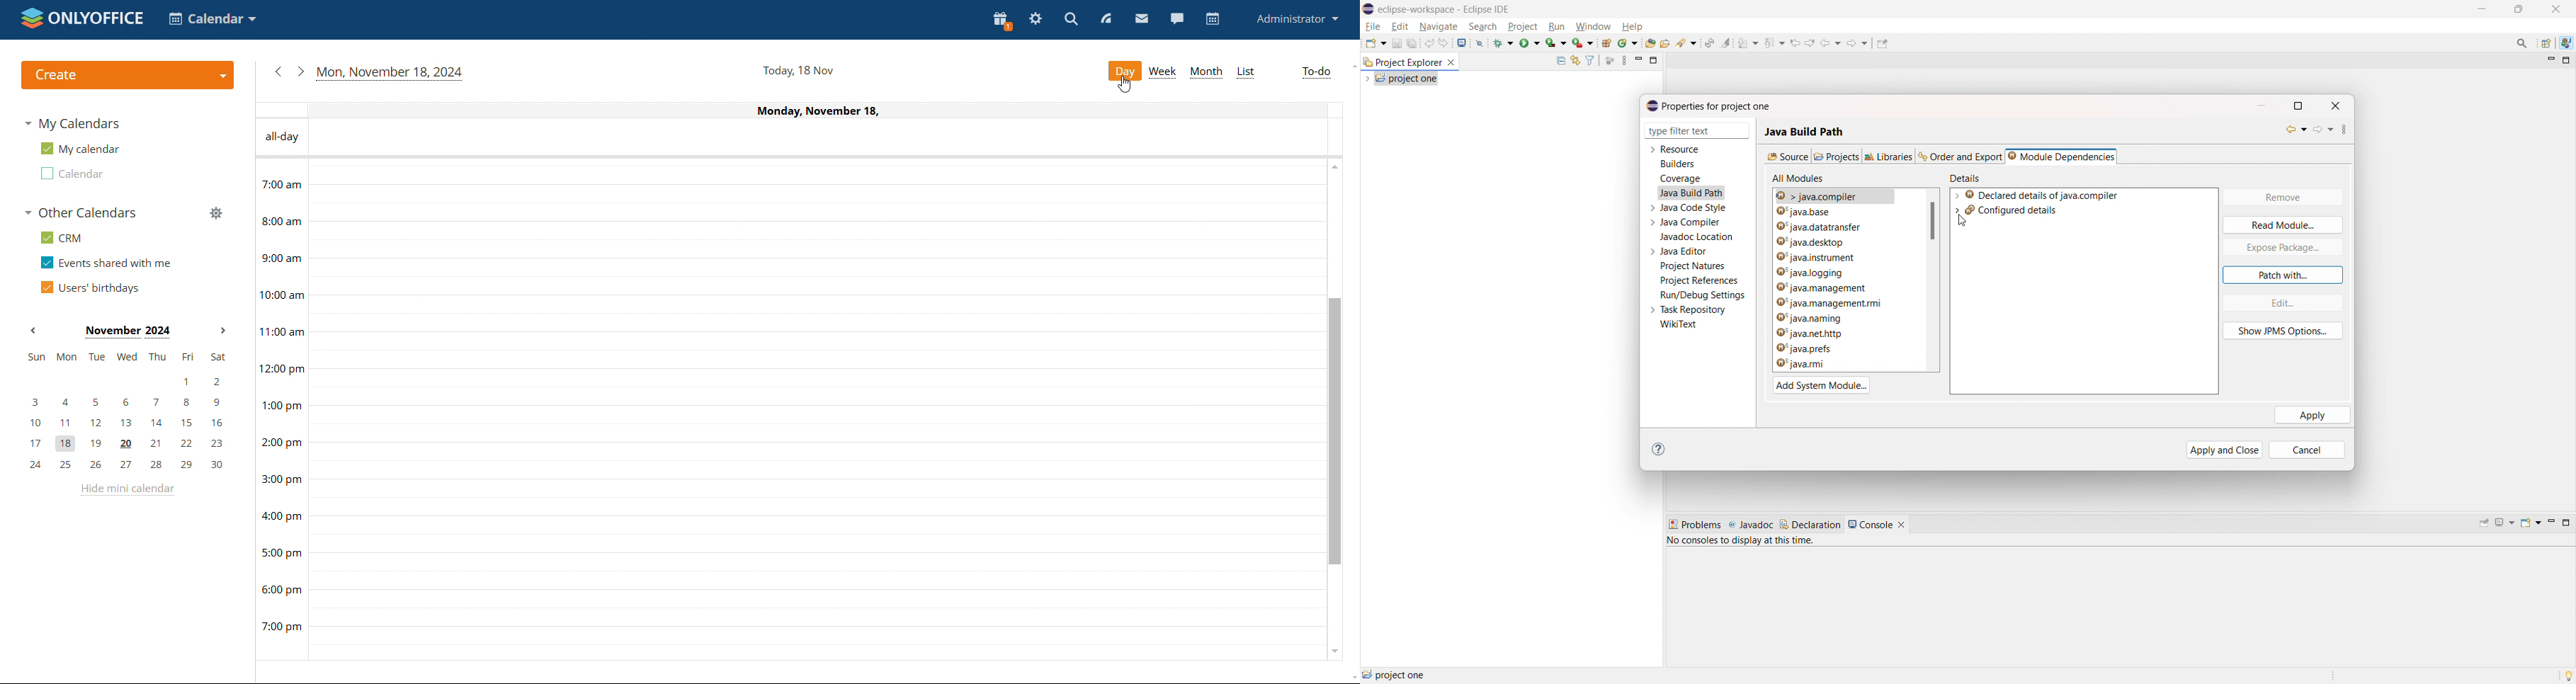 Image resolution: width=2576 pixels, height=700 pixels. What do you see at coordinates (127, 411) in the screenshot?
I see `mini calendar` at bounding box center [127, 411].